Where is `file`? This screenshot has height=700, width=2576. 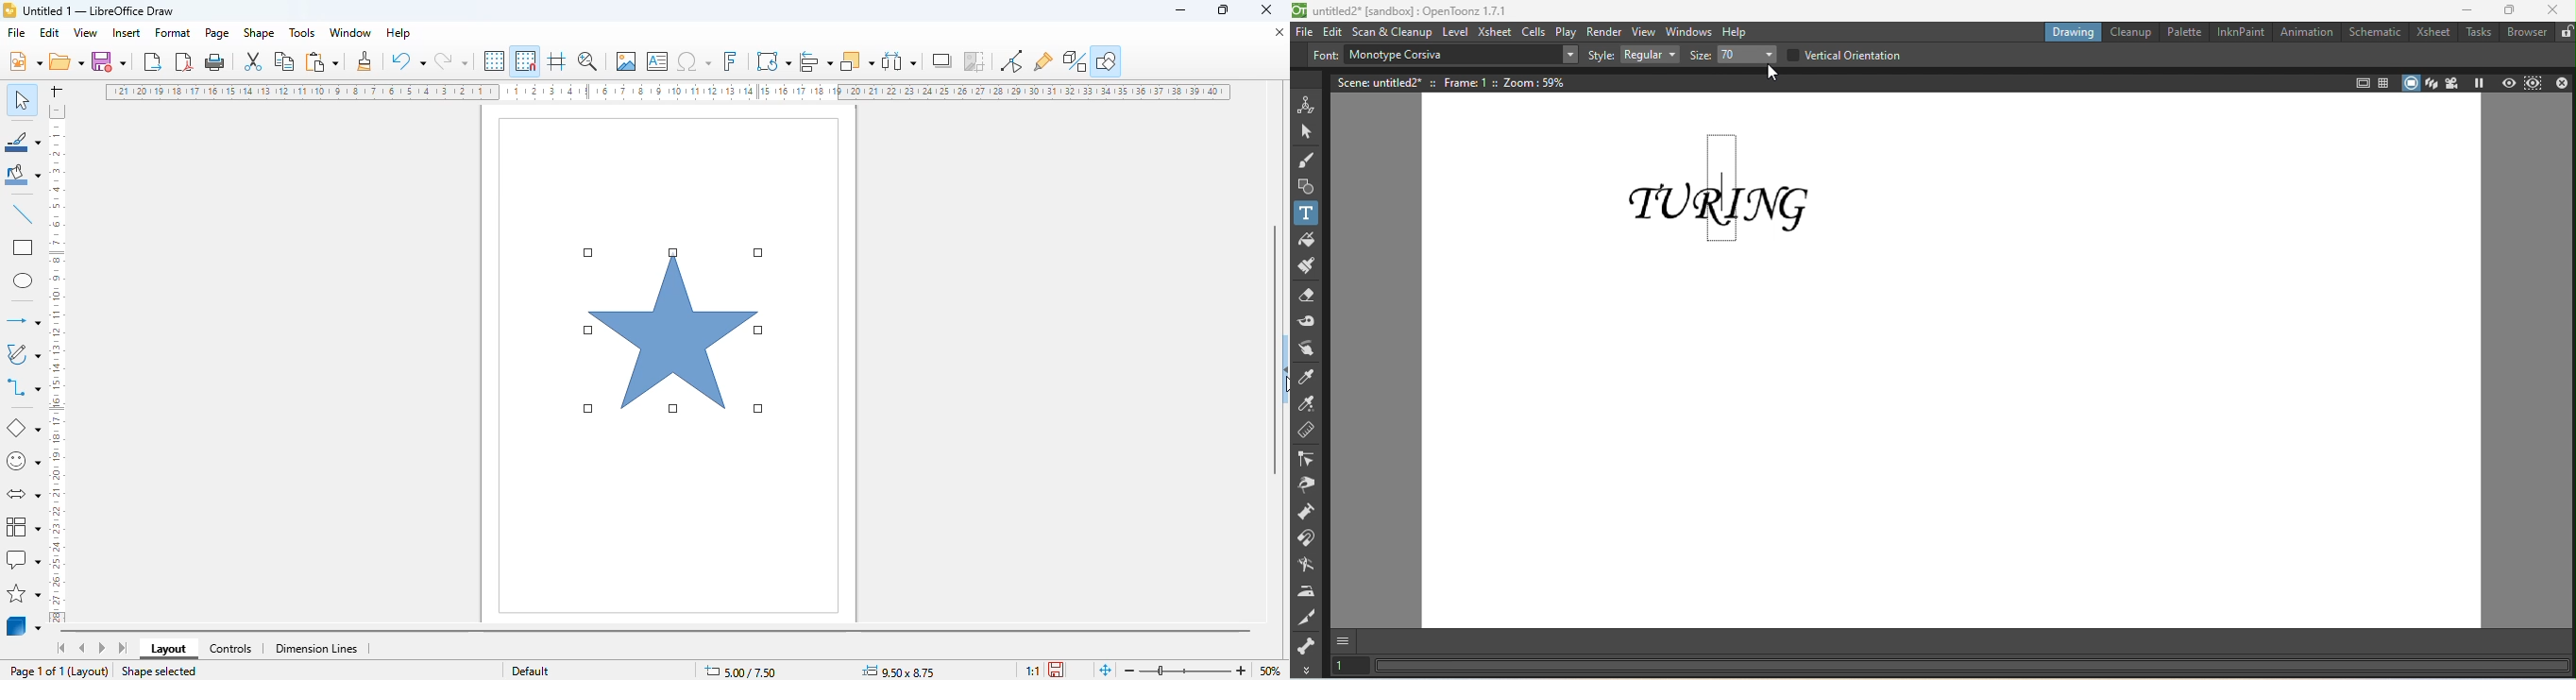
file is located at coordinates (17, 32).